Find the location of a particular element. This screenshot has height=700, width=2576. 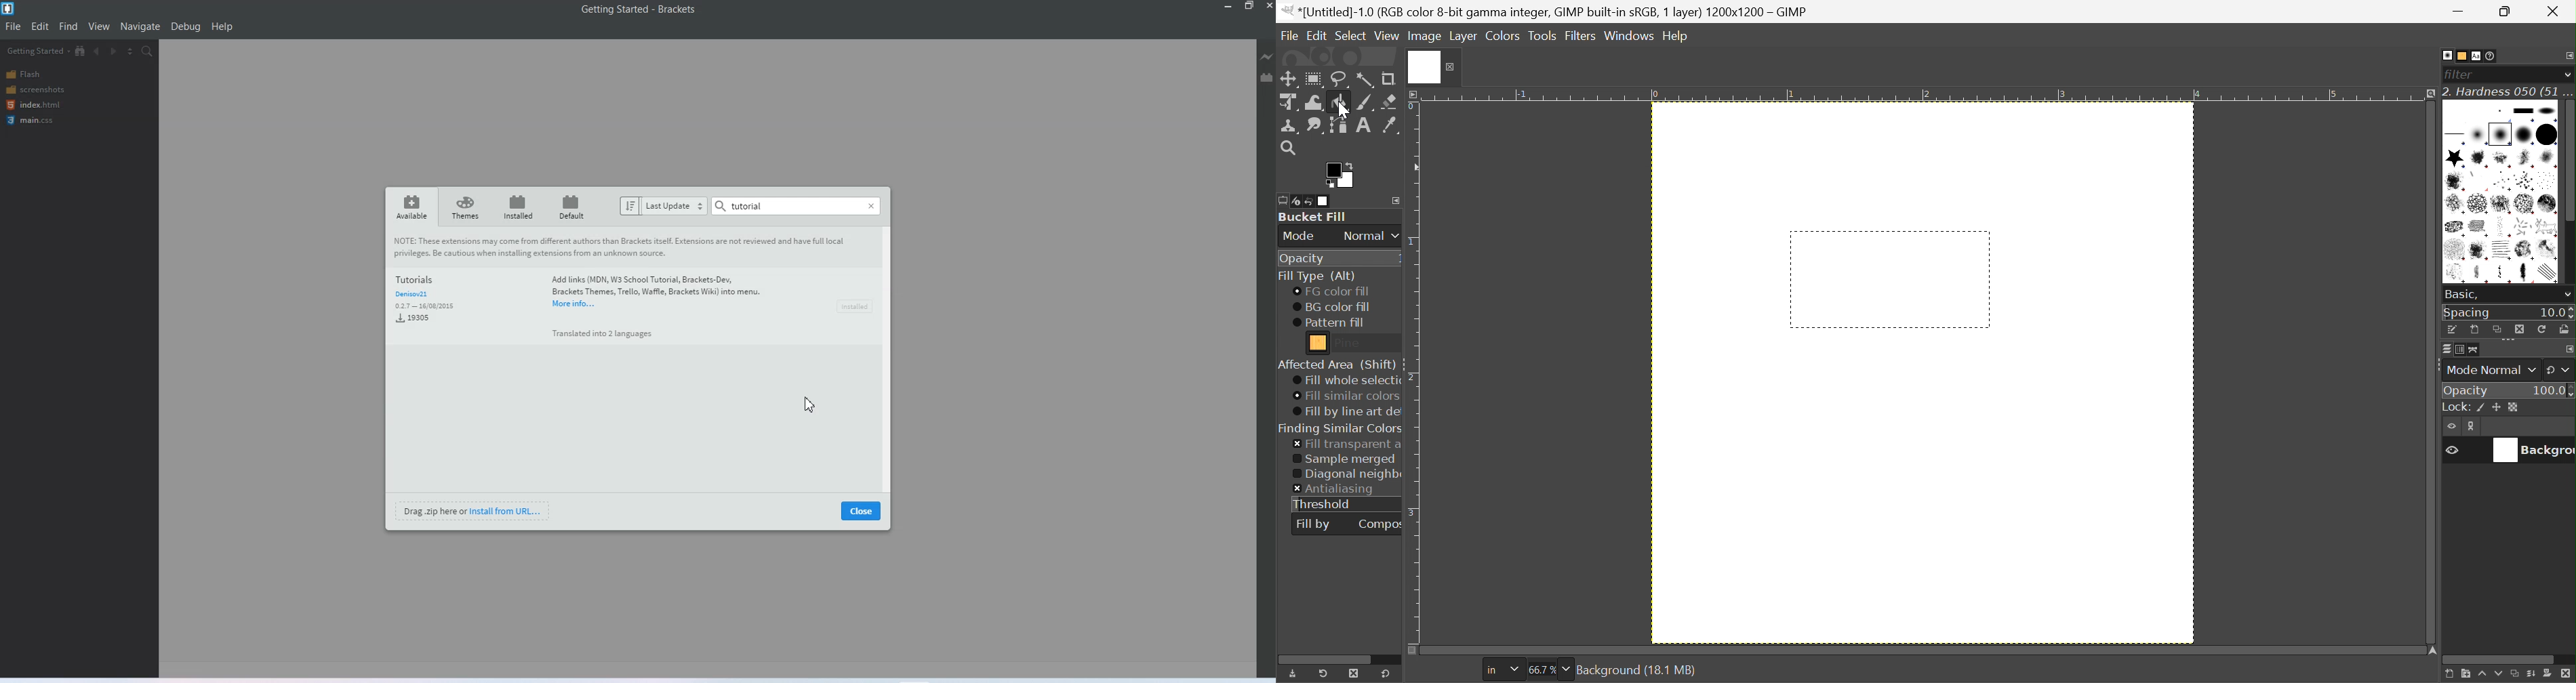

Theme is located at coordinates (465, 207).